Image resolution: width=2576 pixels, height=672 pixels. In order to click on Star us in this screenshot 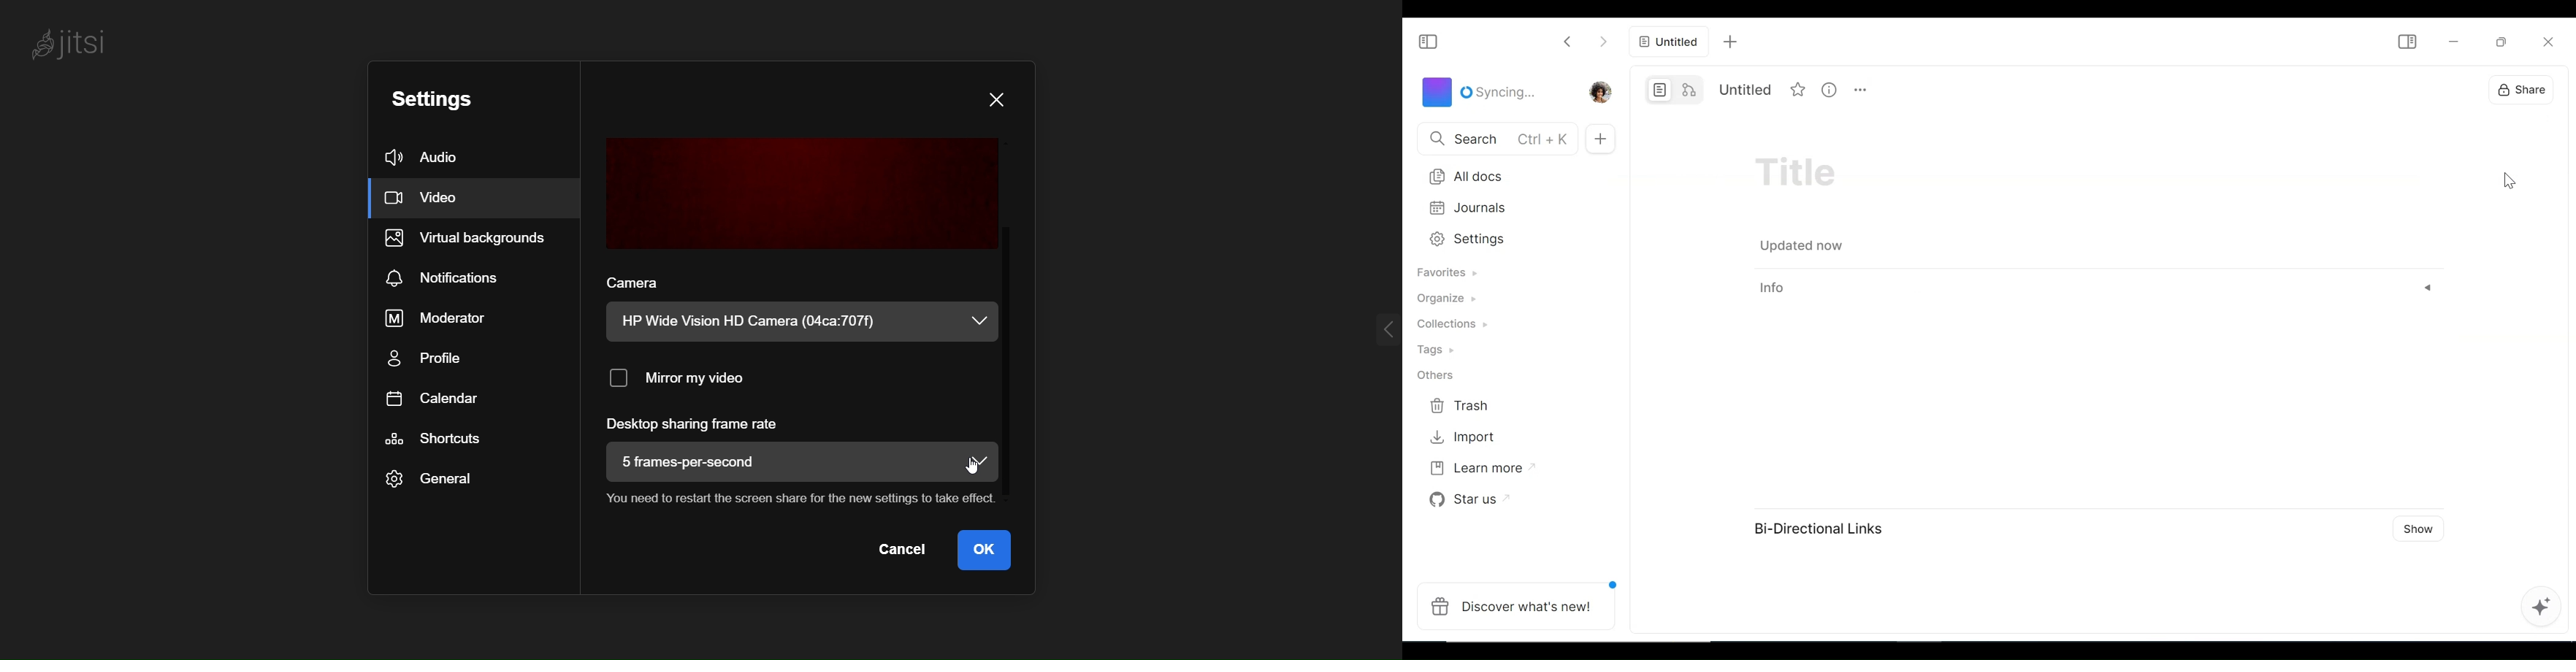, I will do `click(1470, 497)`.